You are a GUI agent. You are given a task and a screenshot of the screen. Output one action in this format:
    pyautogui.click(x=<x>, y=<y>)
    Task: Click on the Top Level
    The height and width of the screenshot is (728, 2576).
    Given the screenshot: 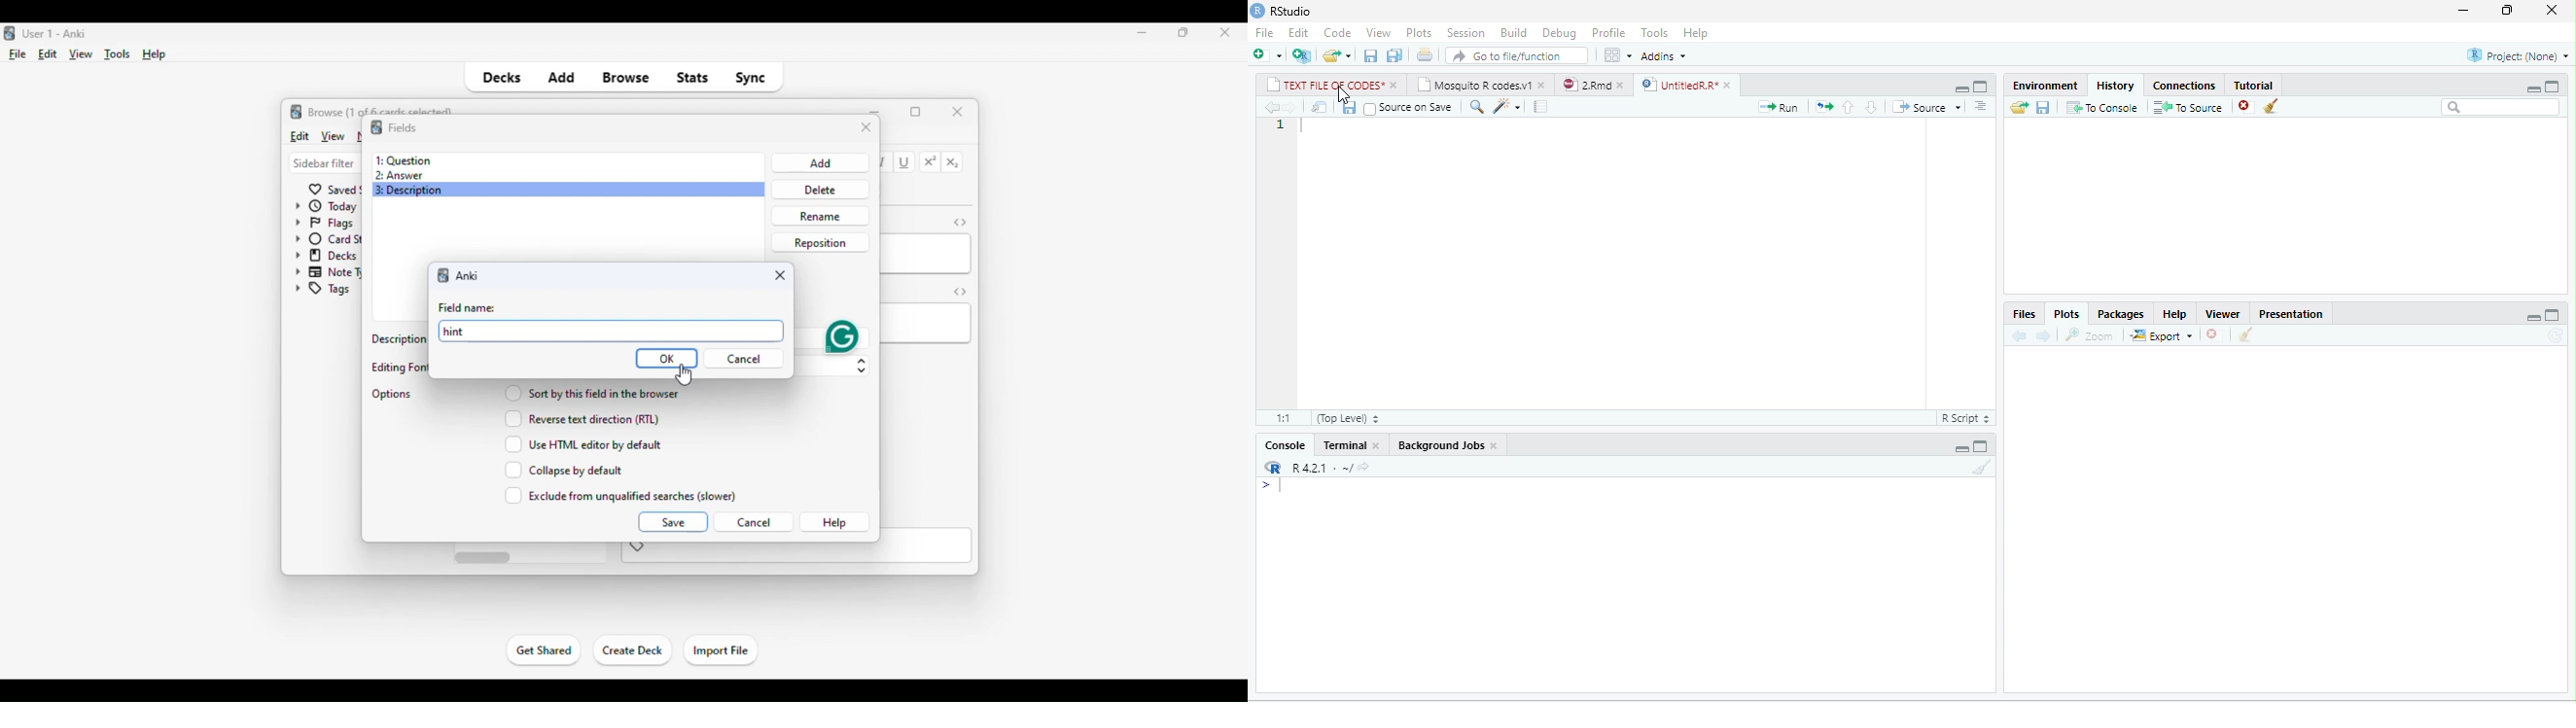 What is the action you would take?
    pyautogui.click(x=1349, y=418)
    